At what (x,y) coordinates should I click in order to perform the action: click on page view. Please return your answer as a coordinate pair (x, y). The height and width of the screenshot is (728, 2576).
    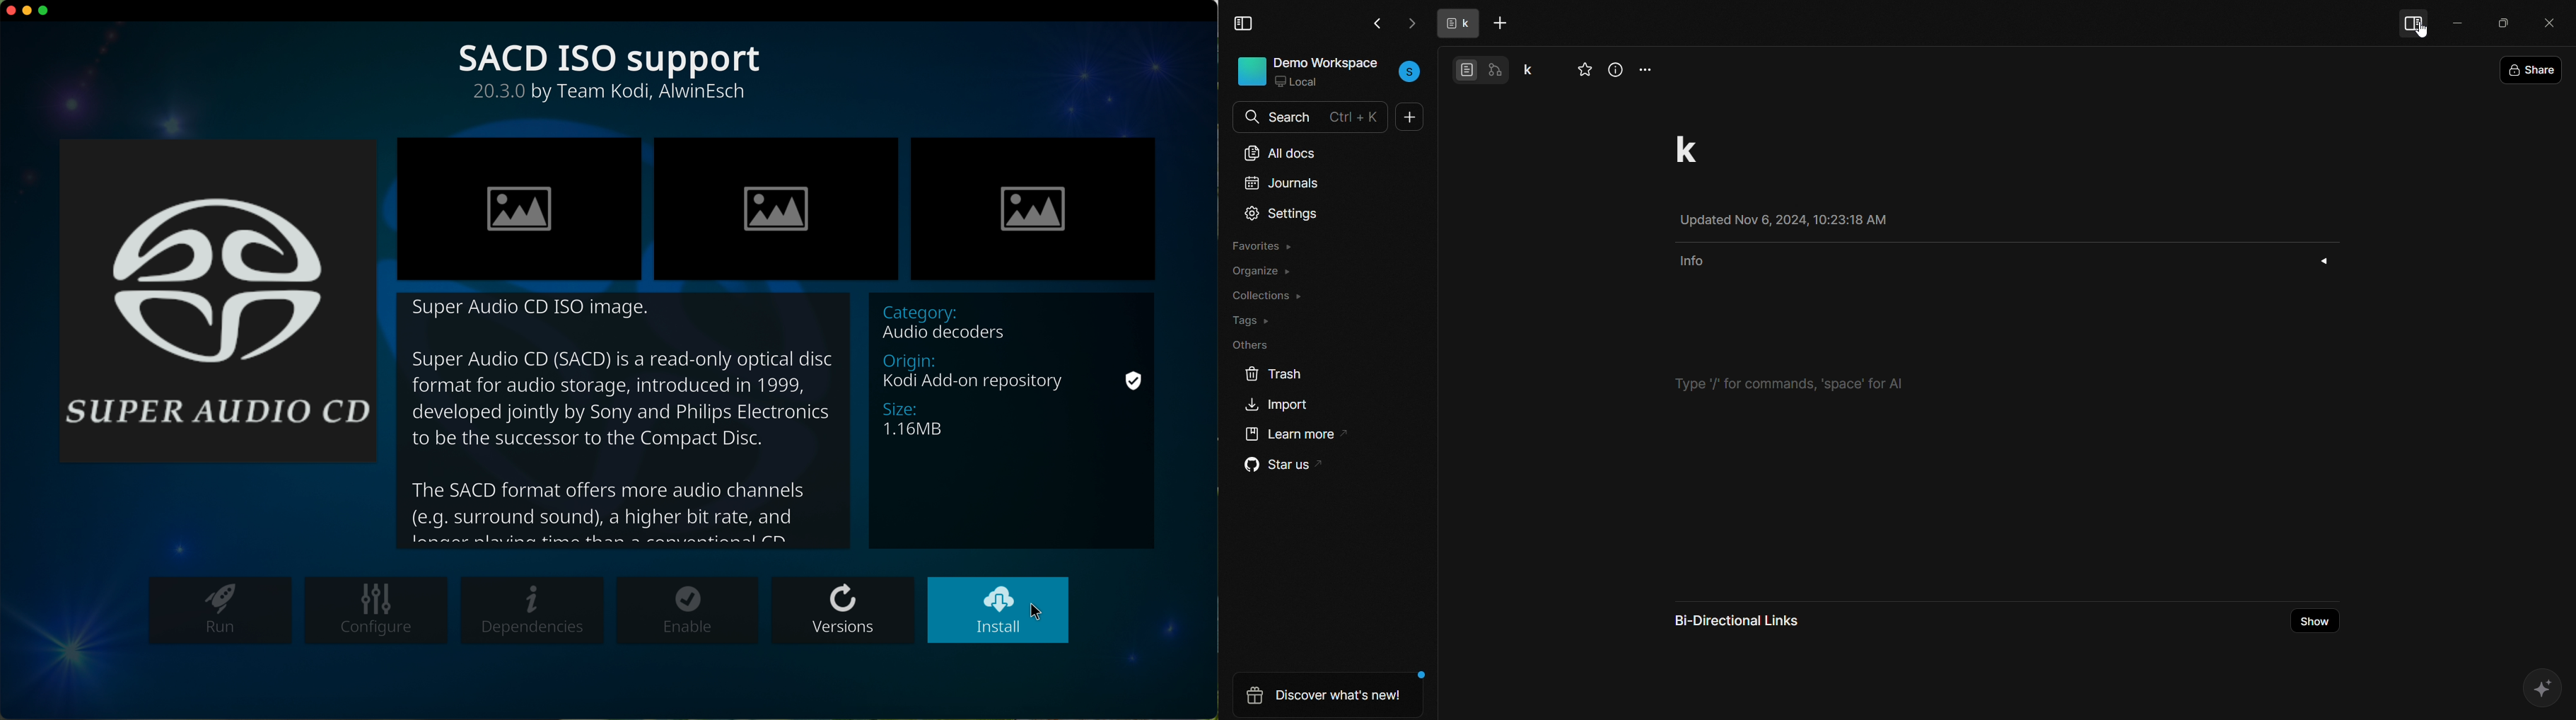
    Looking at the image, I should click on (1466, 69).